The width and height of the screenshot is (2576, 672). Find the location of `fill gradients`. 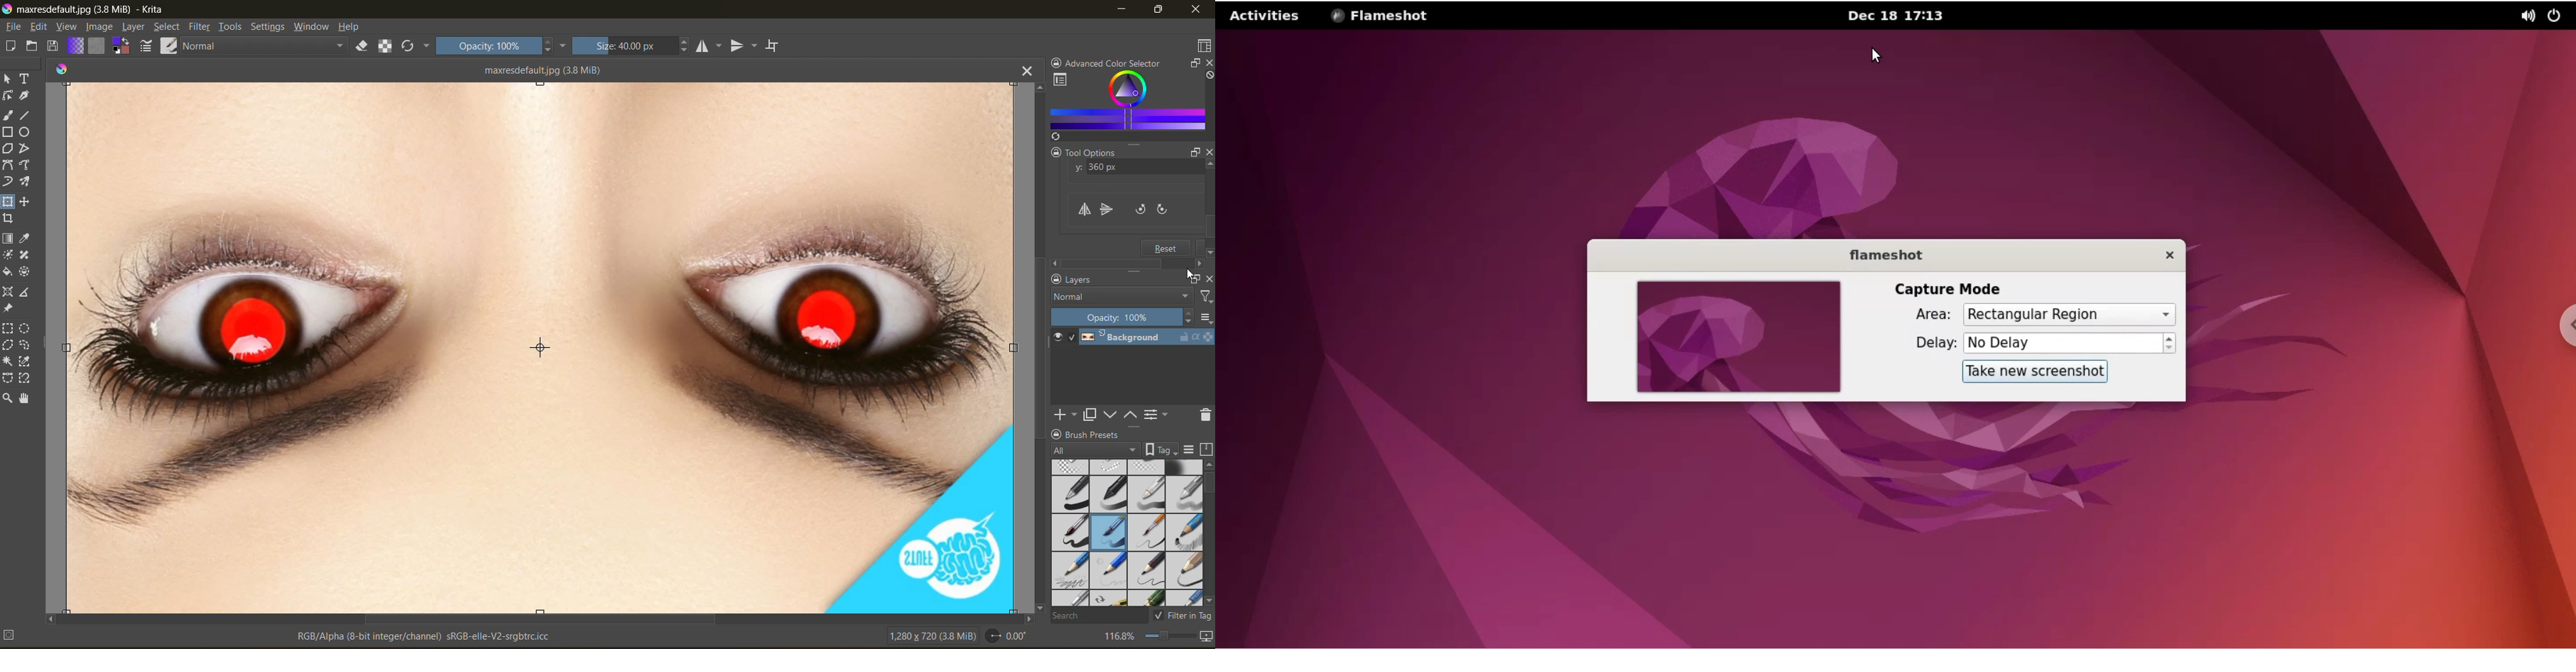

fill gradients is located at coordinates (79, 46).